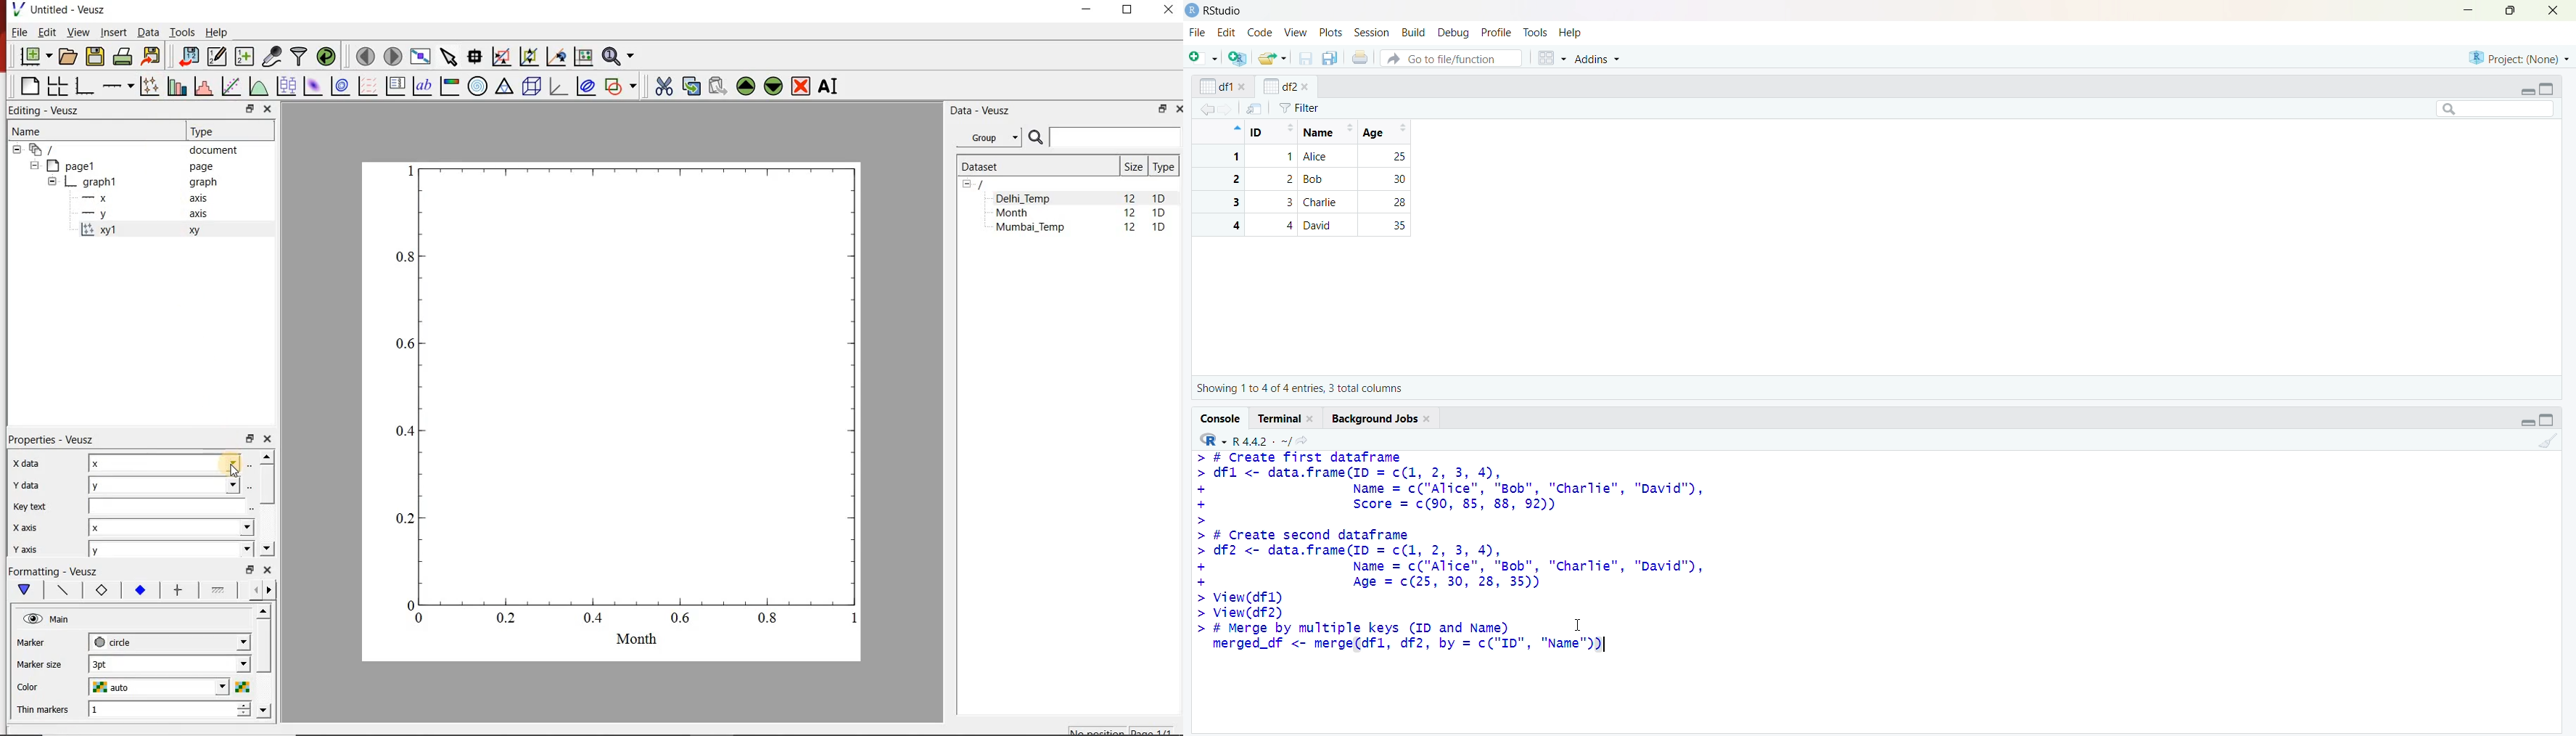 The image size is (2576, 756). Describe the element at coordinates (2554, 10) in the screenshot. I see `close` at that location.